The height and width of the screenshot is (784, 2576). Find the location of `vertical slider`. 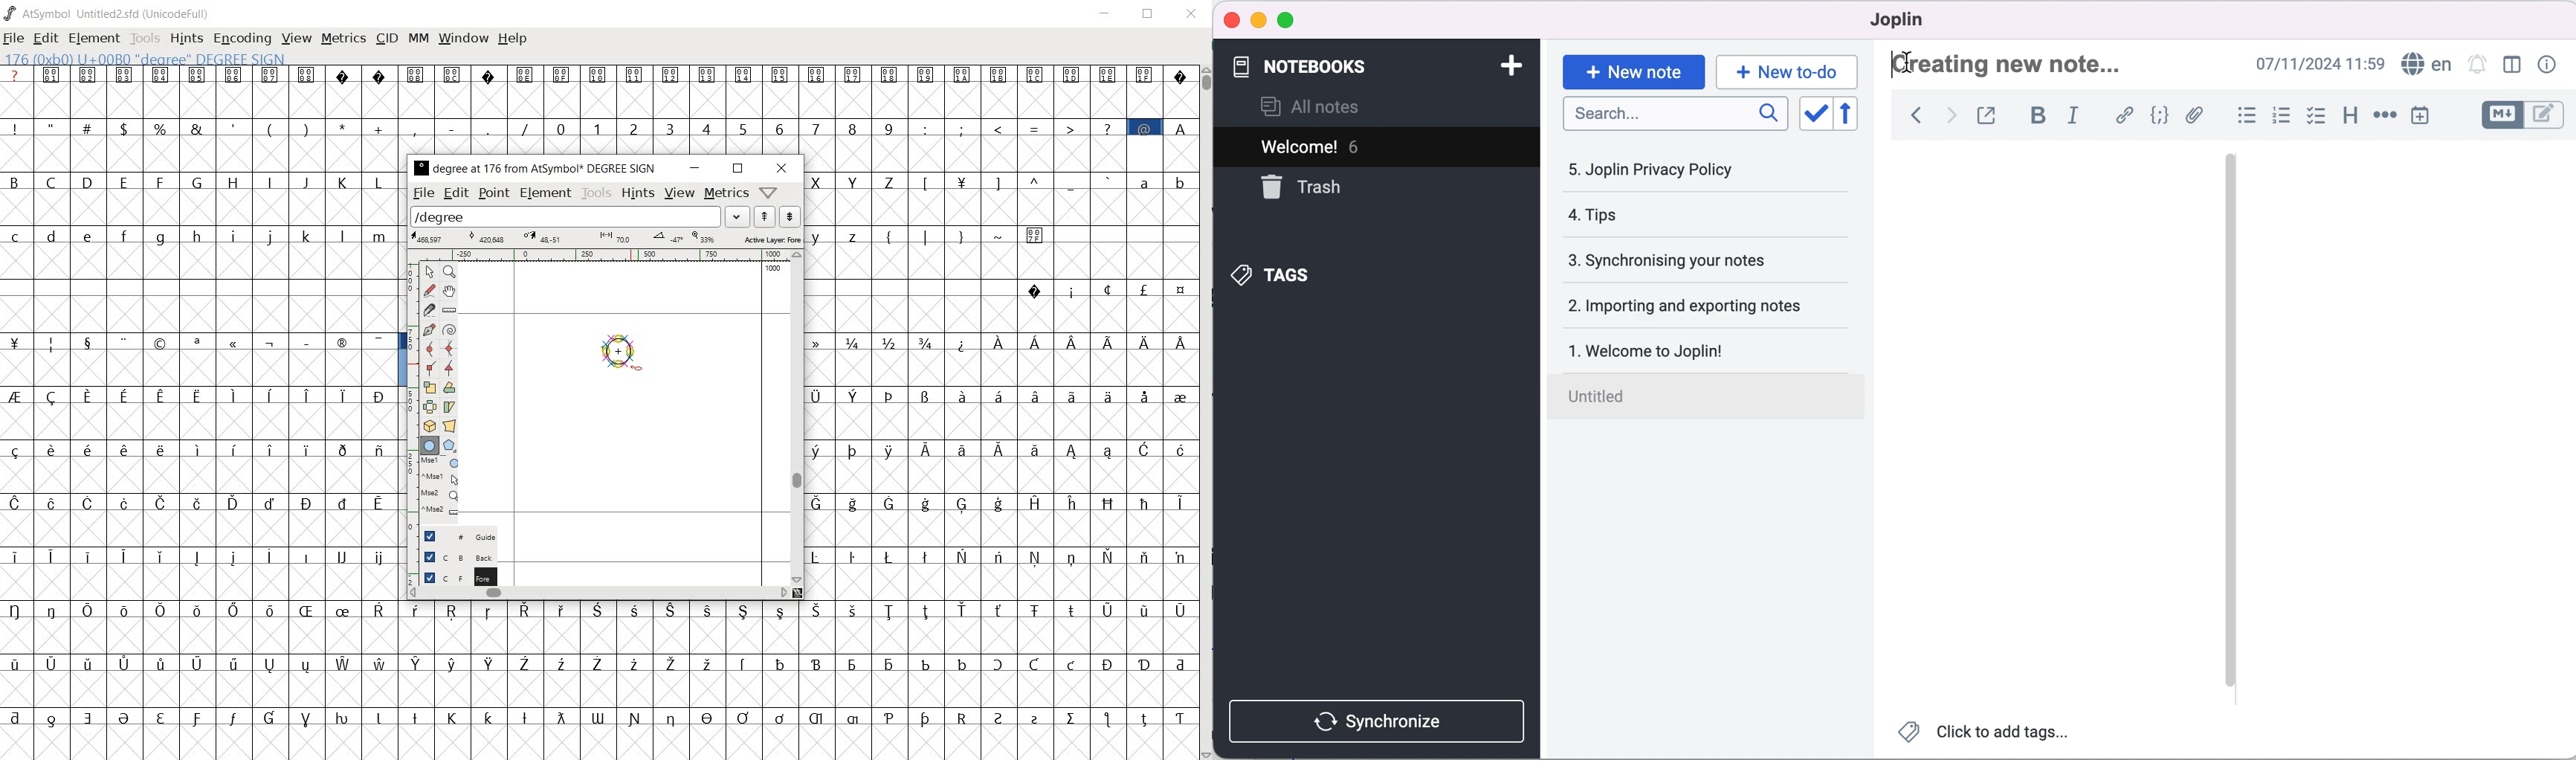

vertical slider is located at coordinates (2230, 199).